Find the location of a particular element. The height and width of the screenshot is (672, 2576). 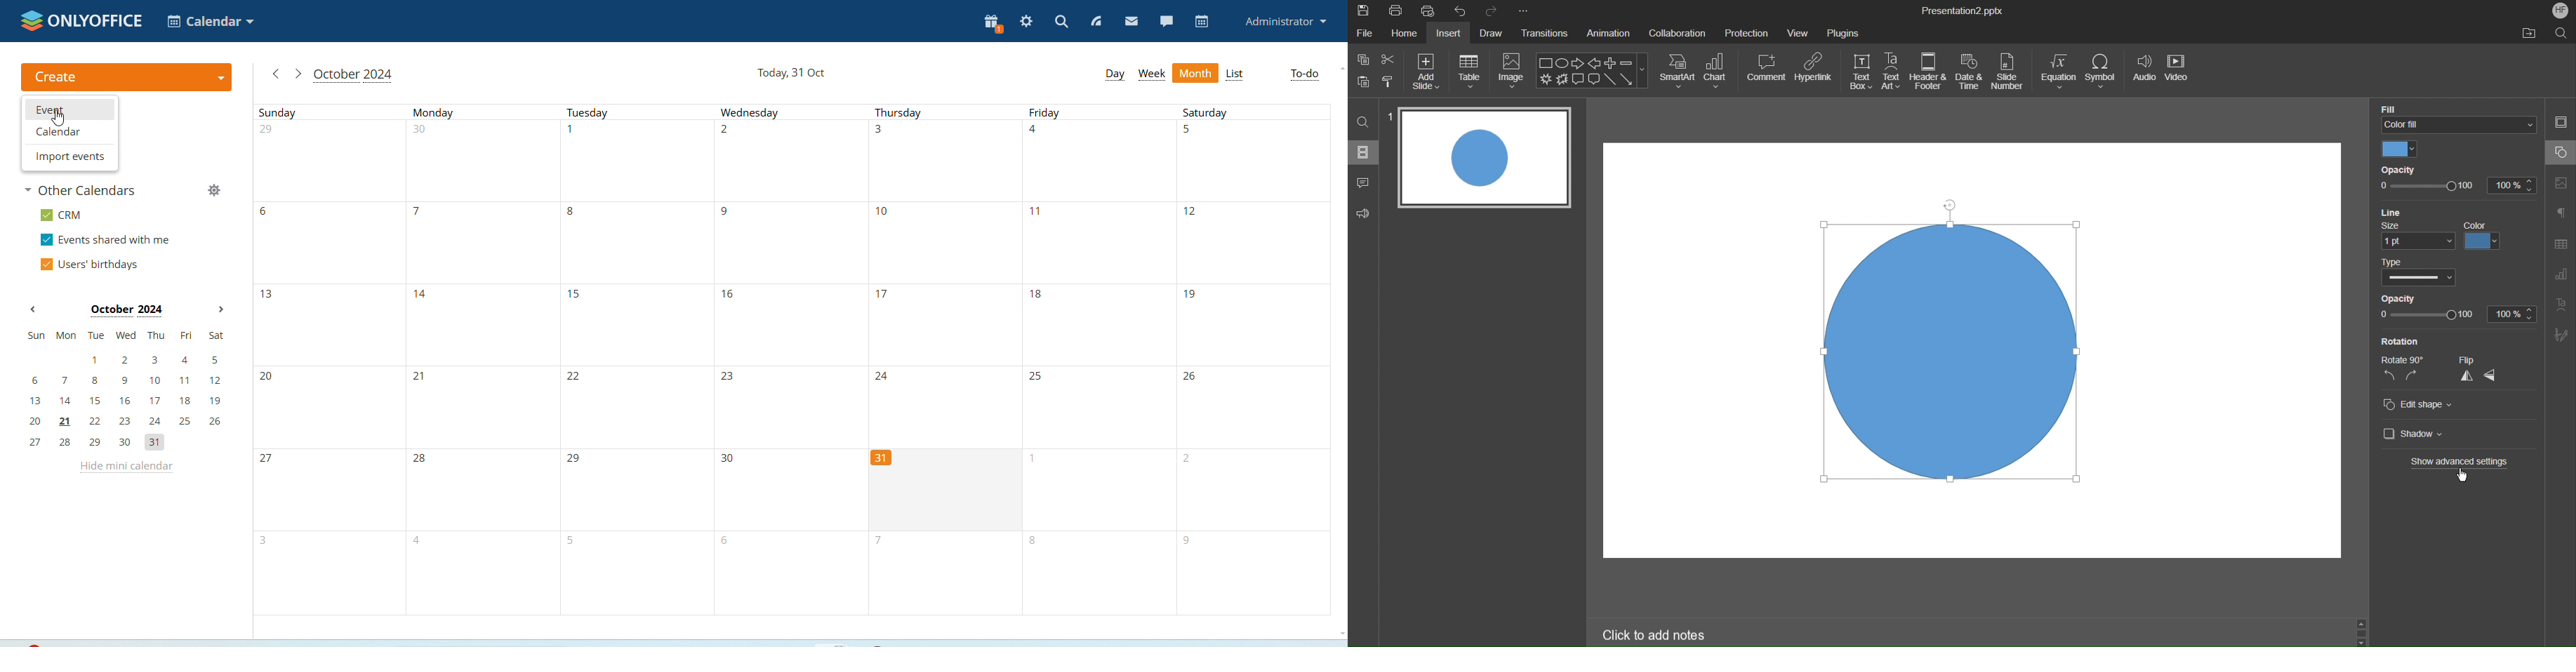

Save is located at coordinates (1362, 11).